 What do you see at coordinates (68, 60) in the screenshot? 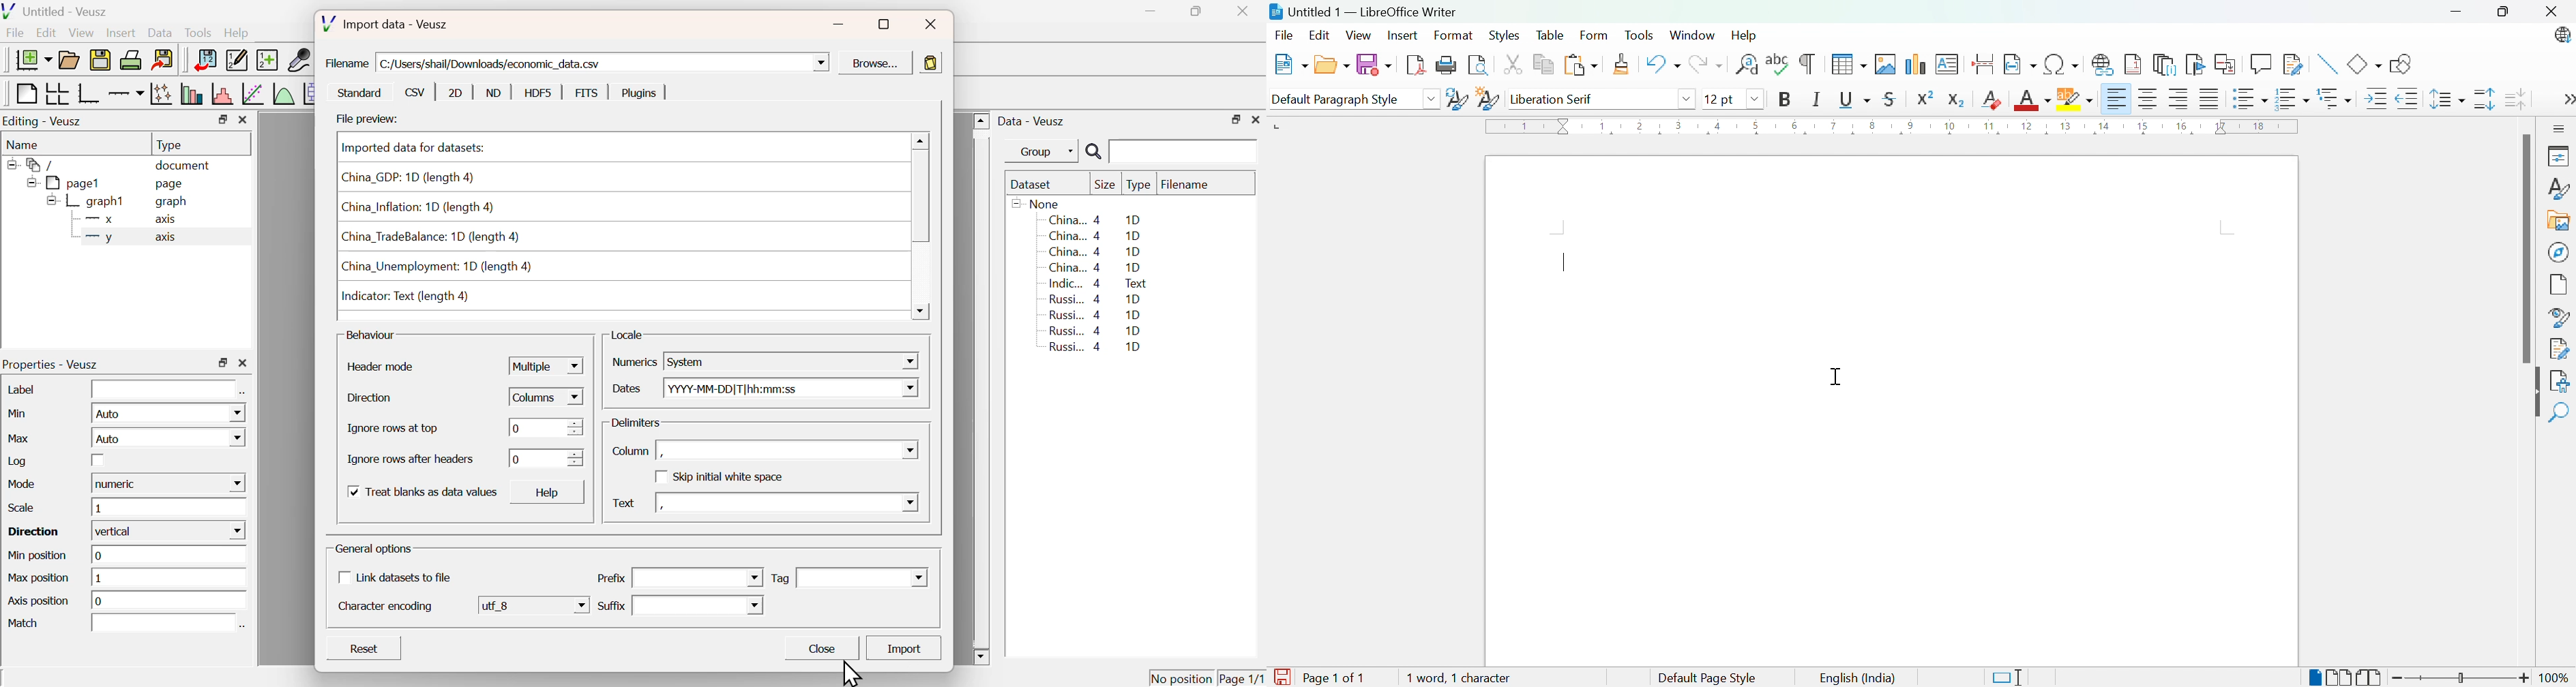
I see `Open a document` at bounding box center [68, 60].